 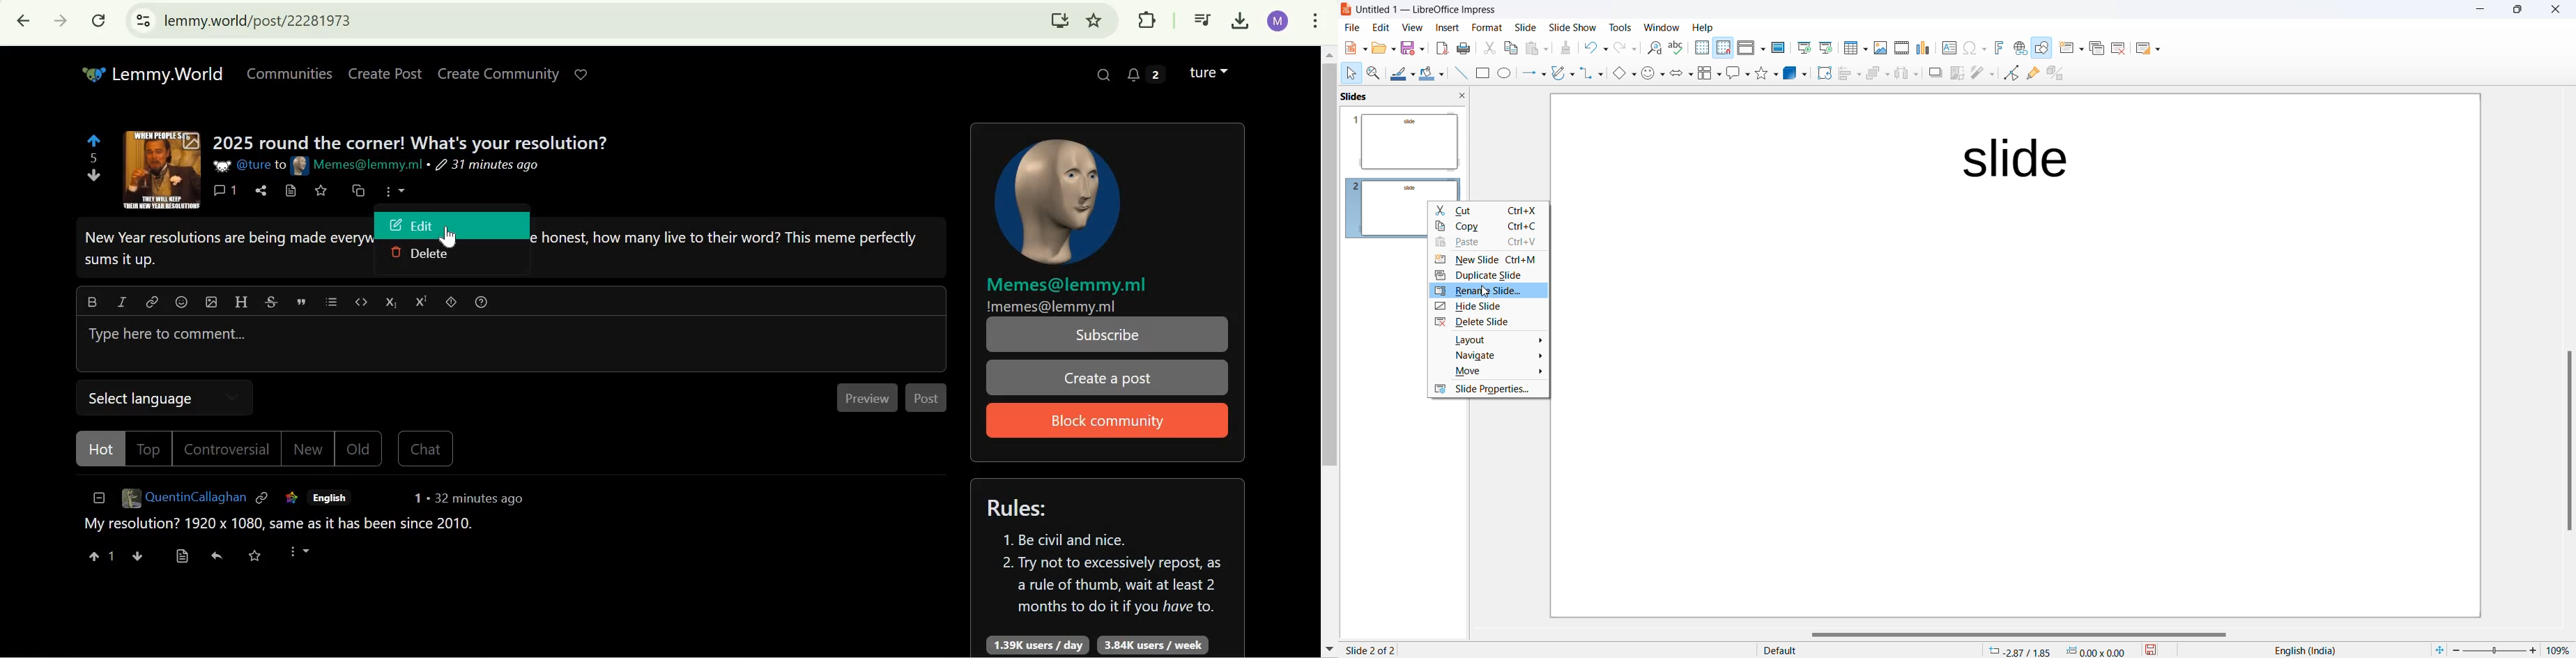 I want to click on Scrollbar, so click(x=1324, y=349).